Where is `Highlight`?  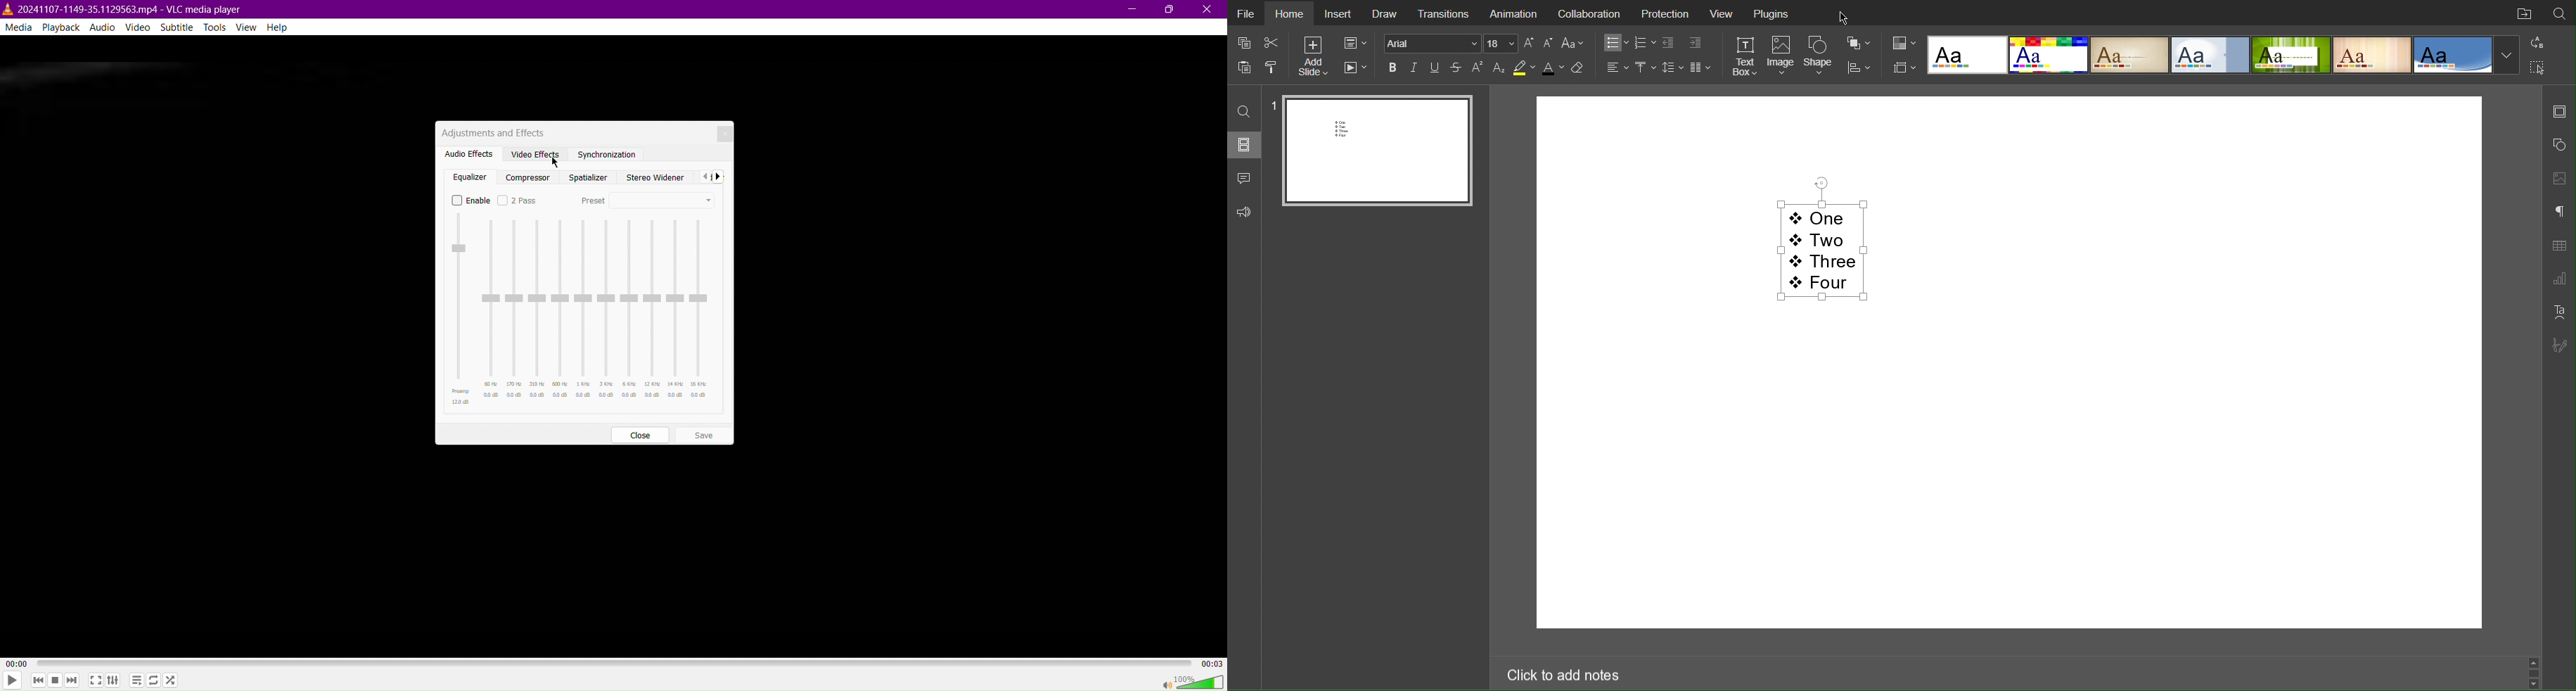
Highlight is located at coordinates (1525, 68).